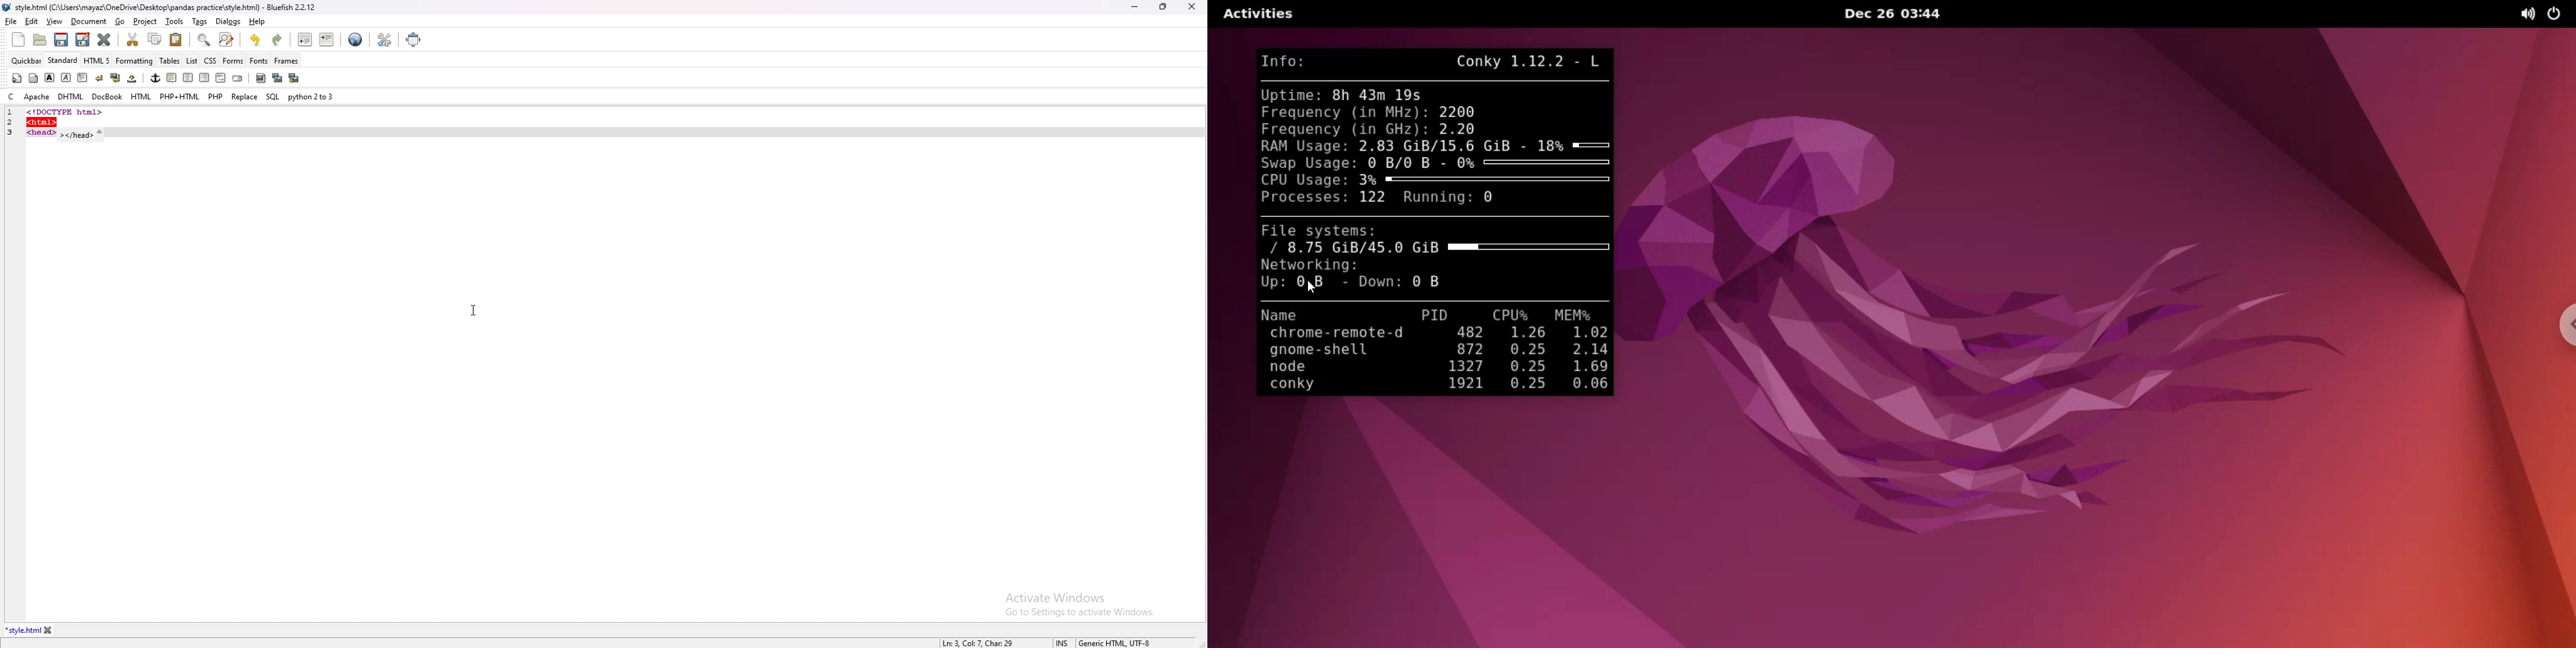  I want to click on view, so click(54, 21).